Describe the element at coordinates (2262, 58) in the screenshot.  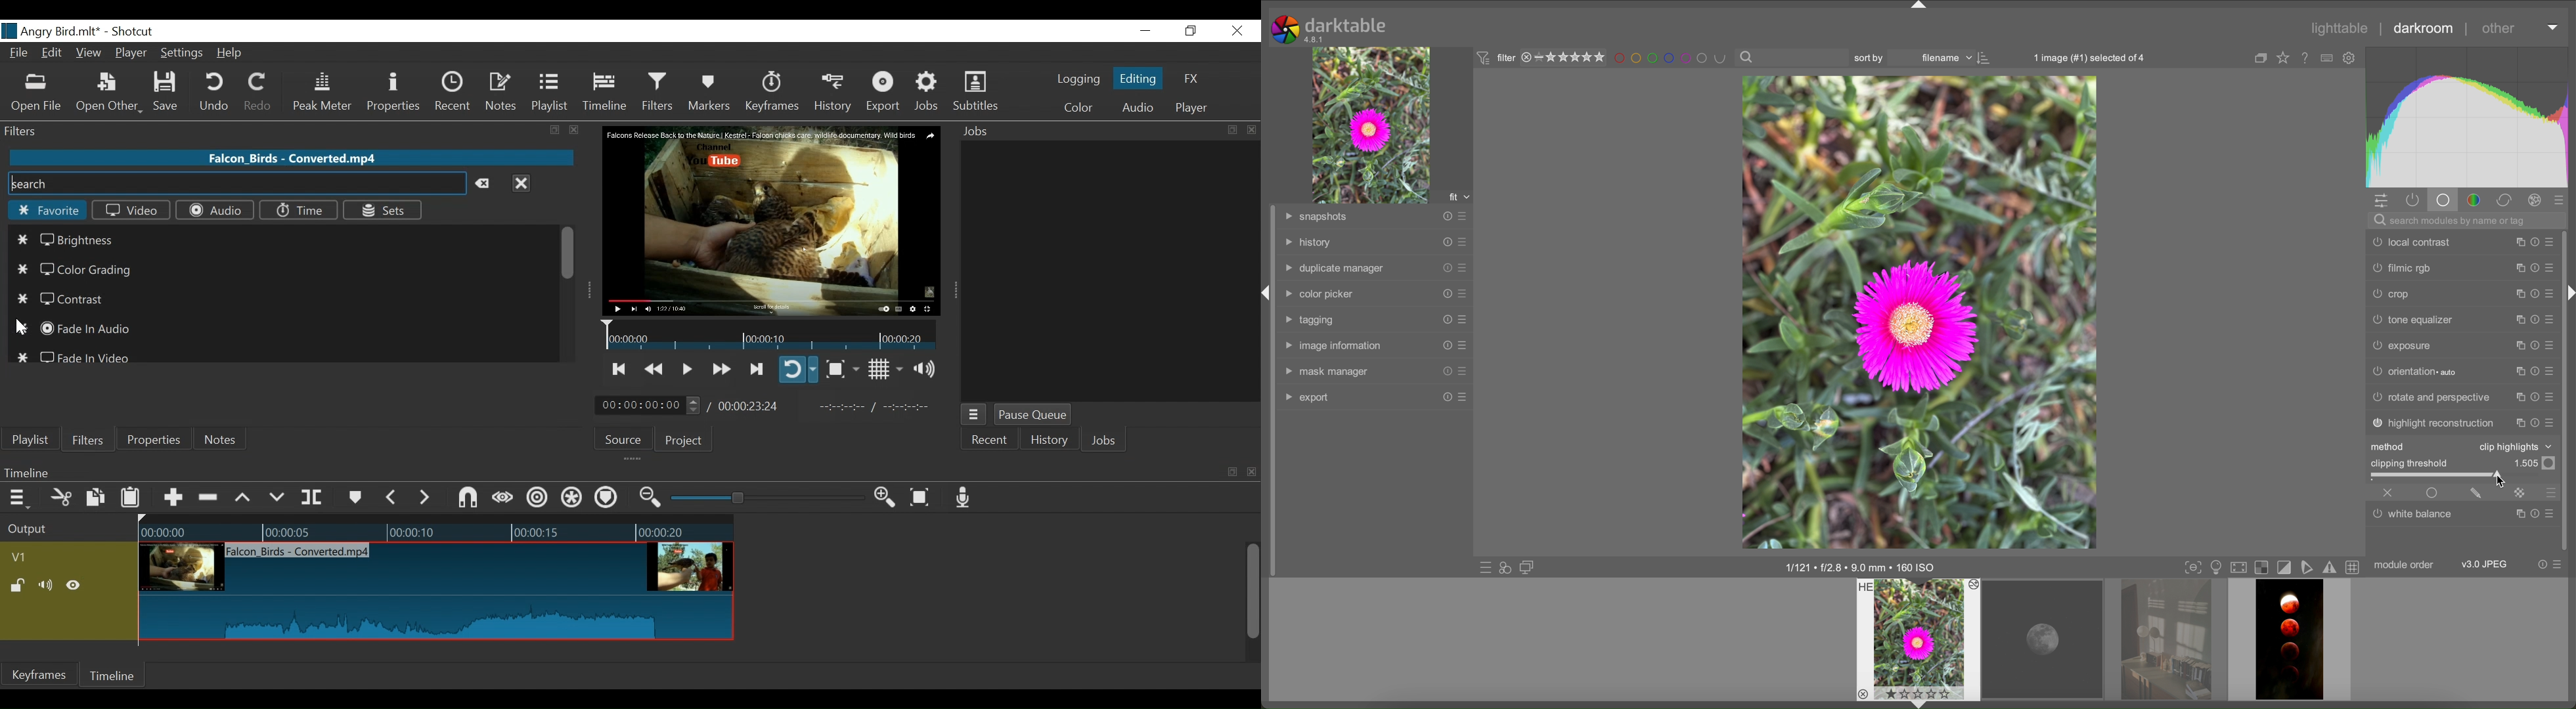
I see `copy` at that location.